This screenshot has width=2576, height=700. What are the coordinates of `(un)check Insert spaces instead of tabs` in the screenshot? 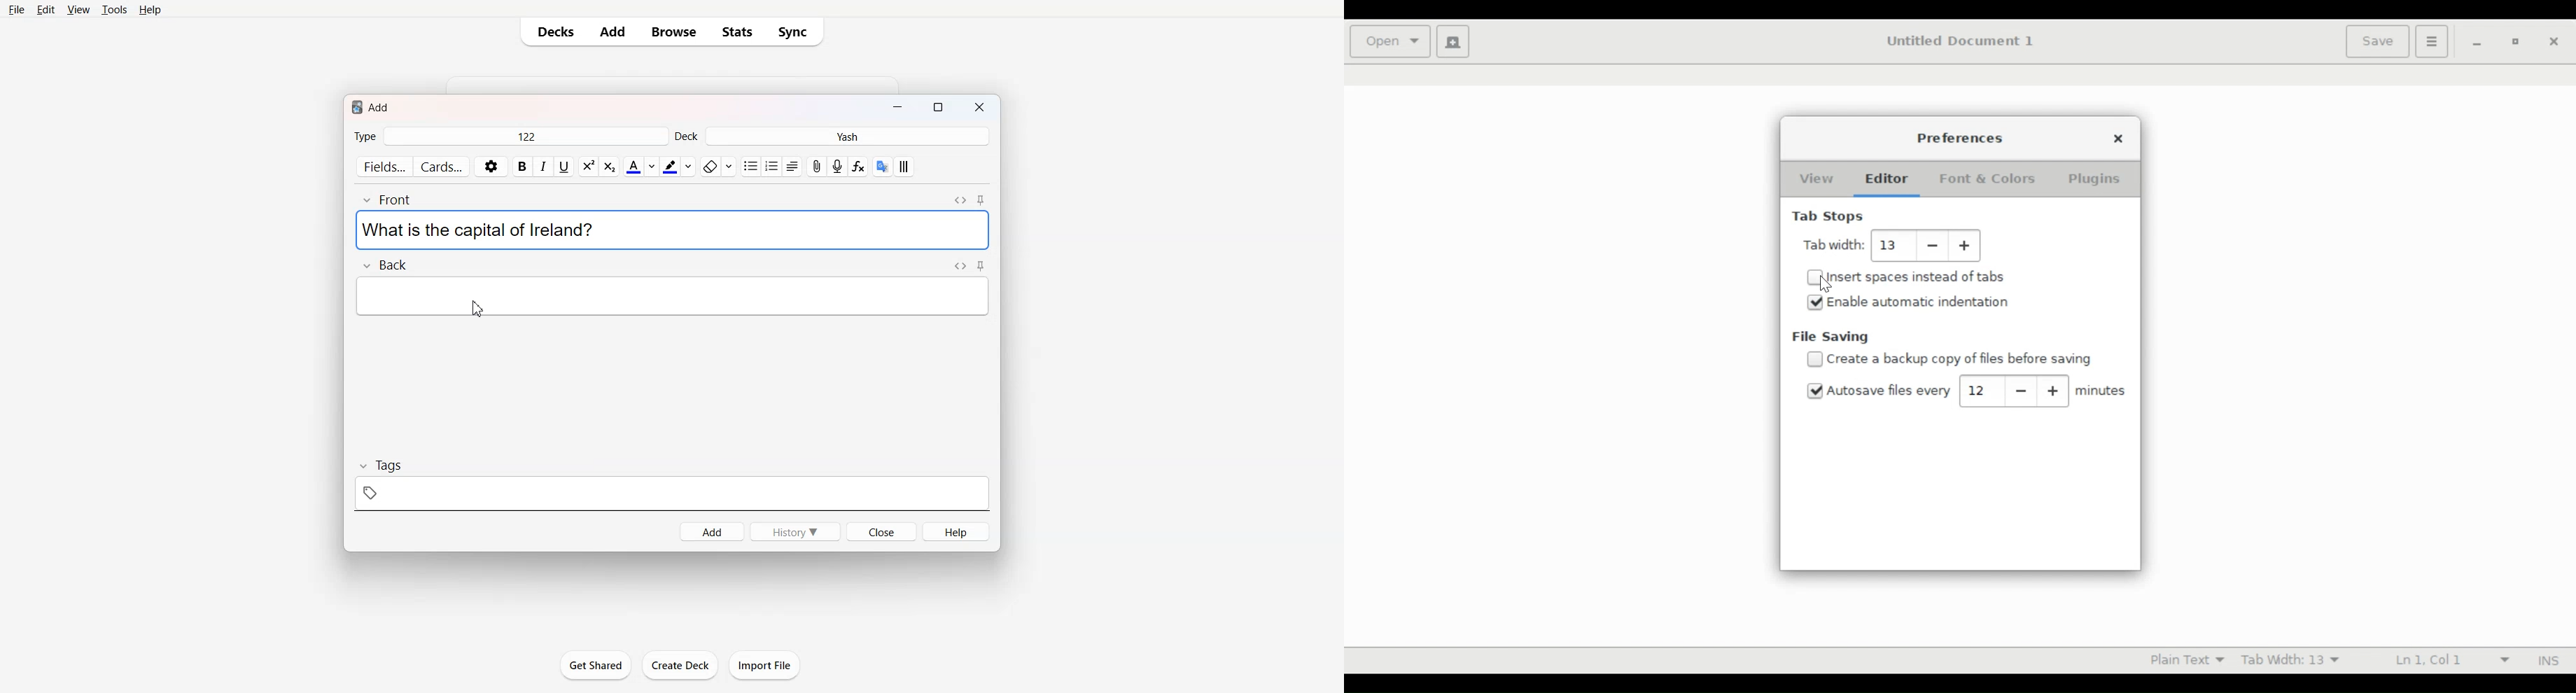 It's located at (1916, 277).